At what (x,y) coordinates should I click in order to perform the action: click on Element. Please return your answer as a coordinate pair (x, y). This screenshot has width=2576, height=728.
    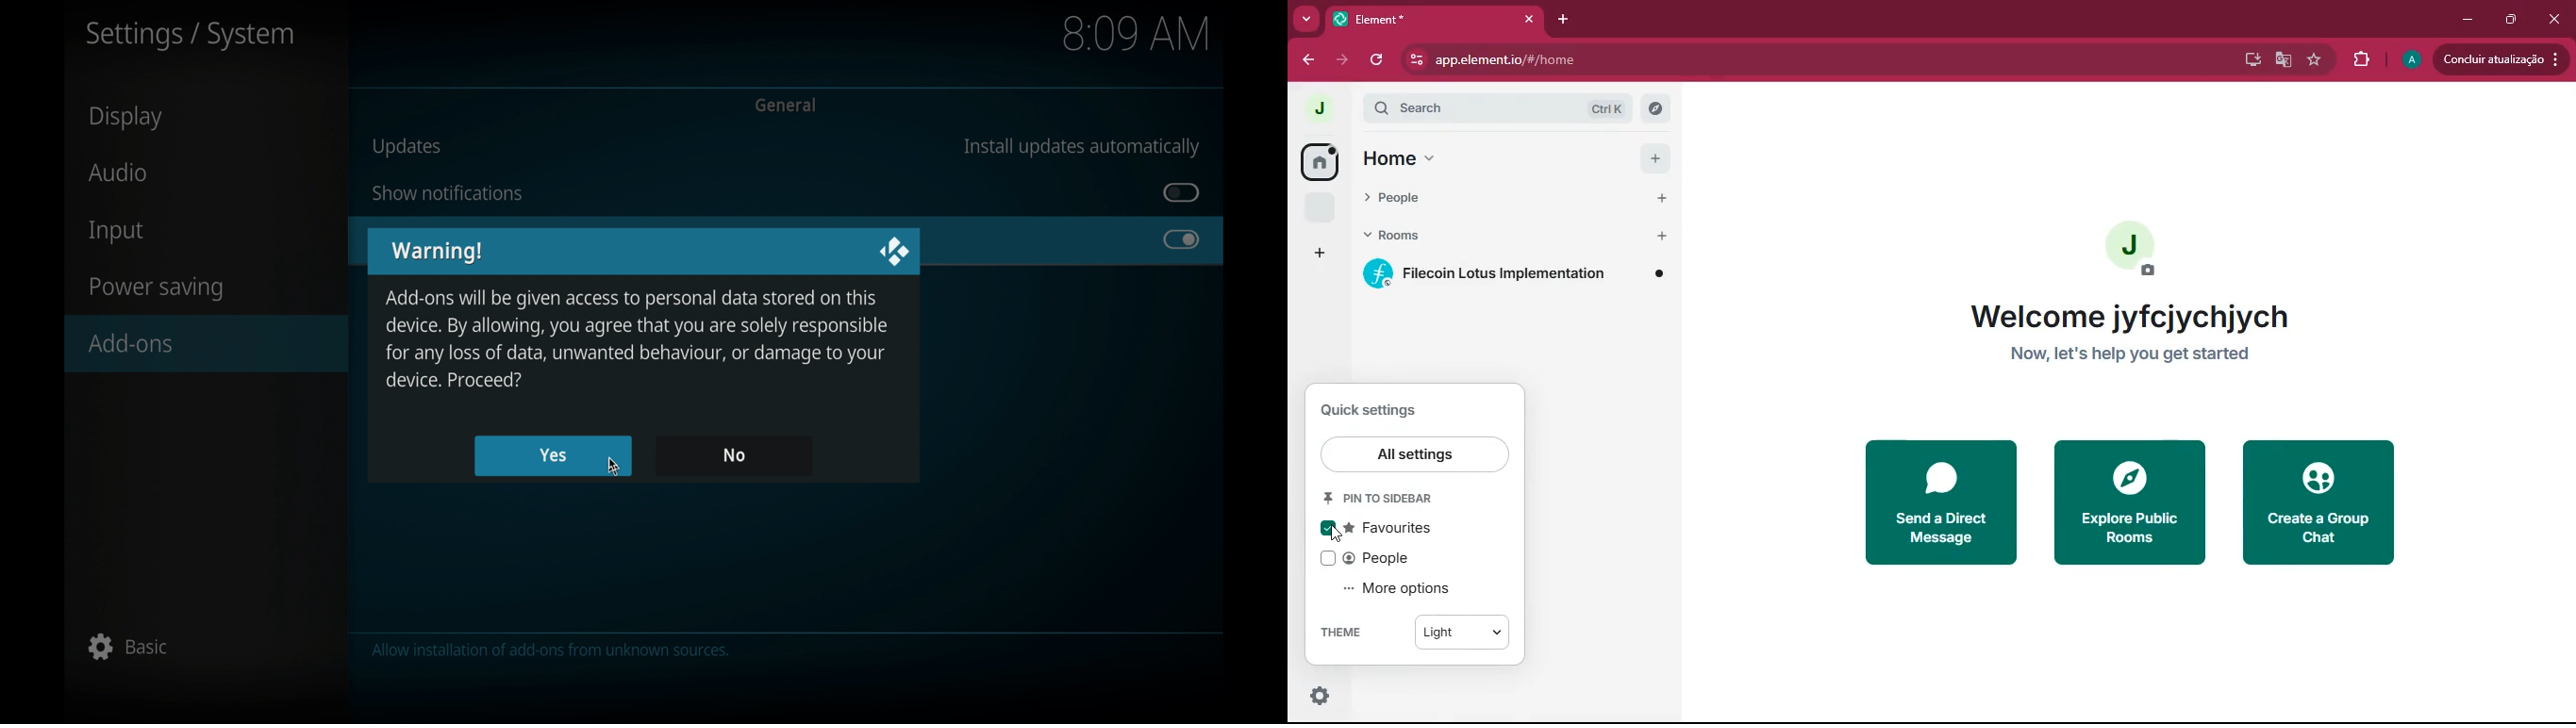
    Looking at the image, I should click on (1421, 20).